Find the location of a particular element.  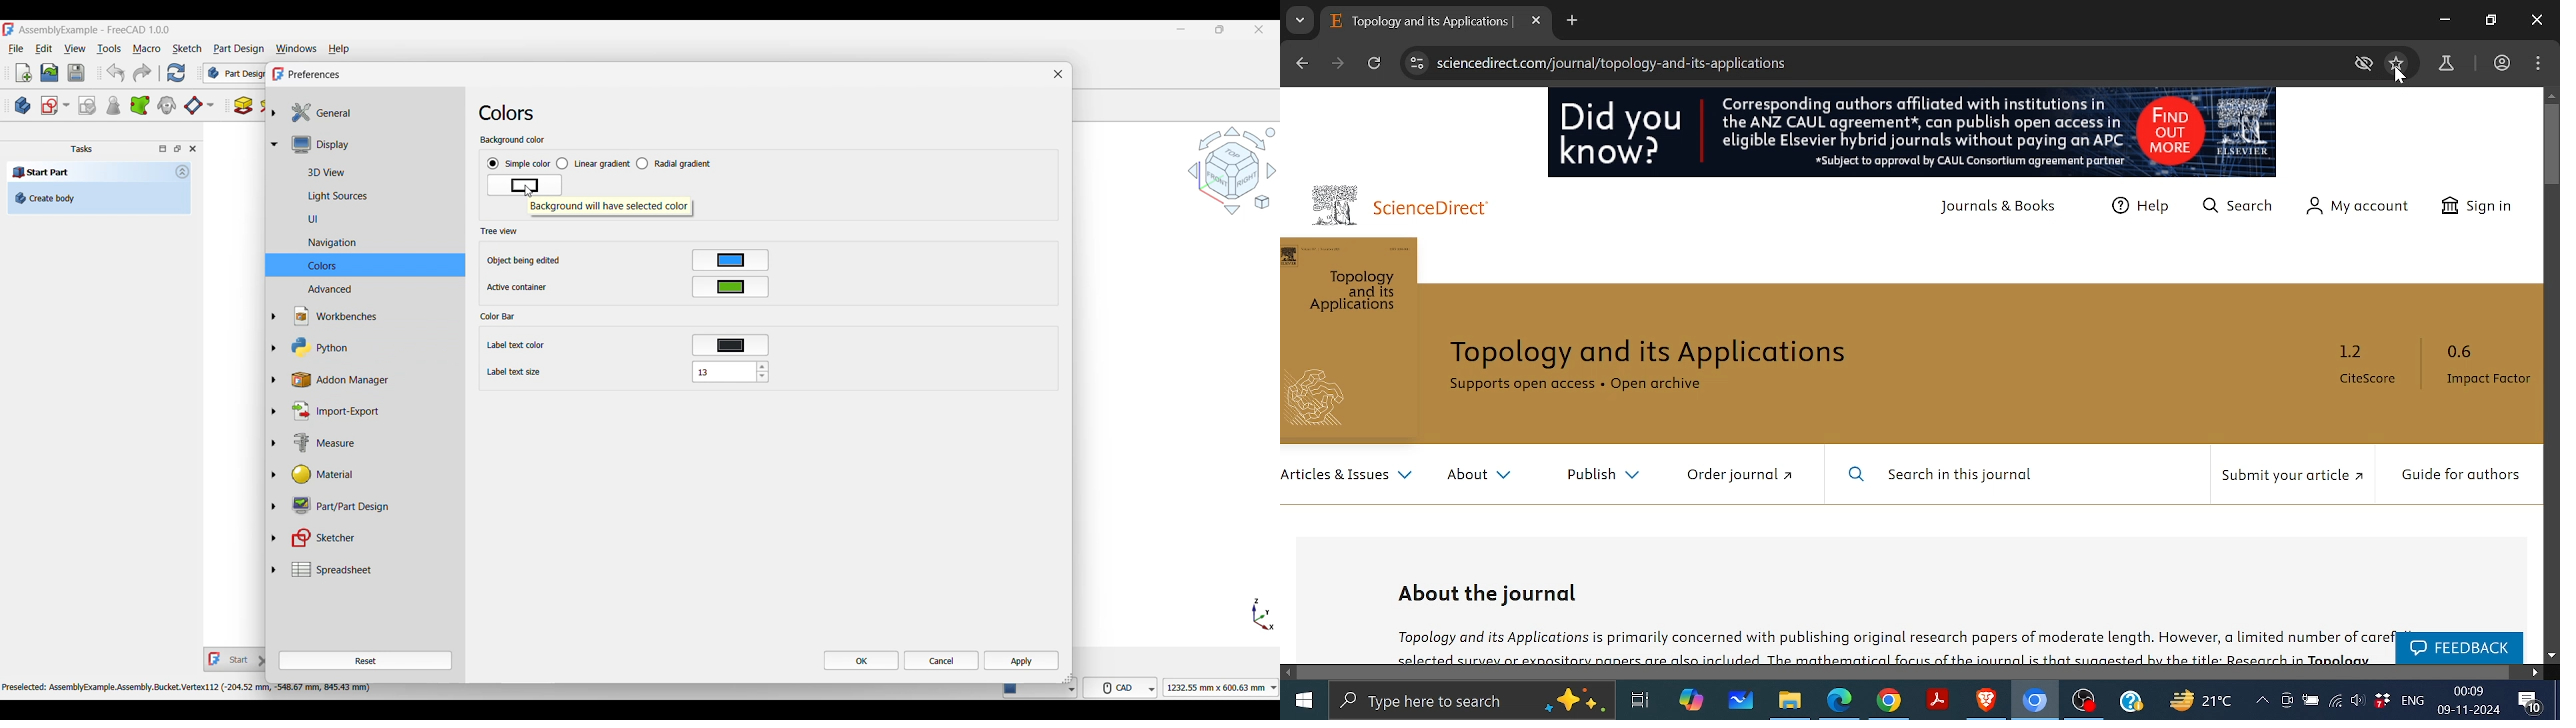

Submit your article  is located at coordinates (2291, 481).